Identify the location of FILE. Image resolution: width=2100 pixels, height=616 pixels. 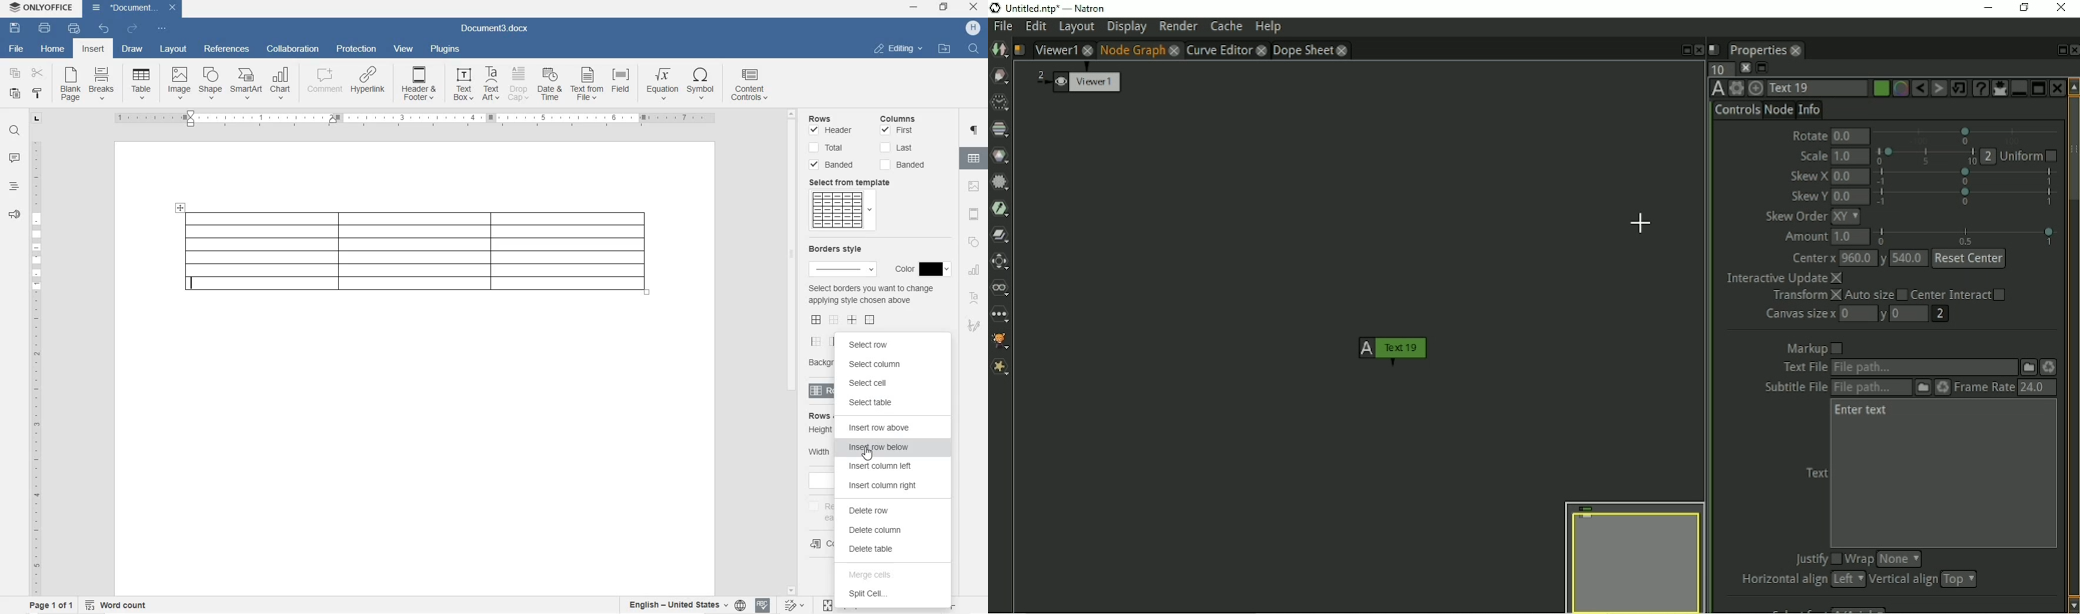
(18, 49).